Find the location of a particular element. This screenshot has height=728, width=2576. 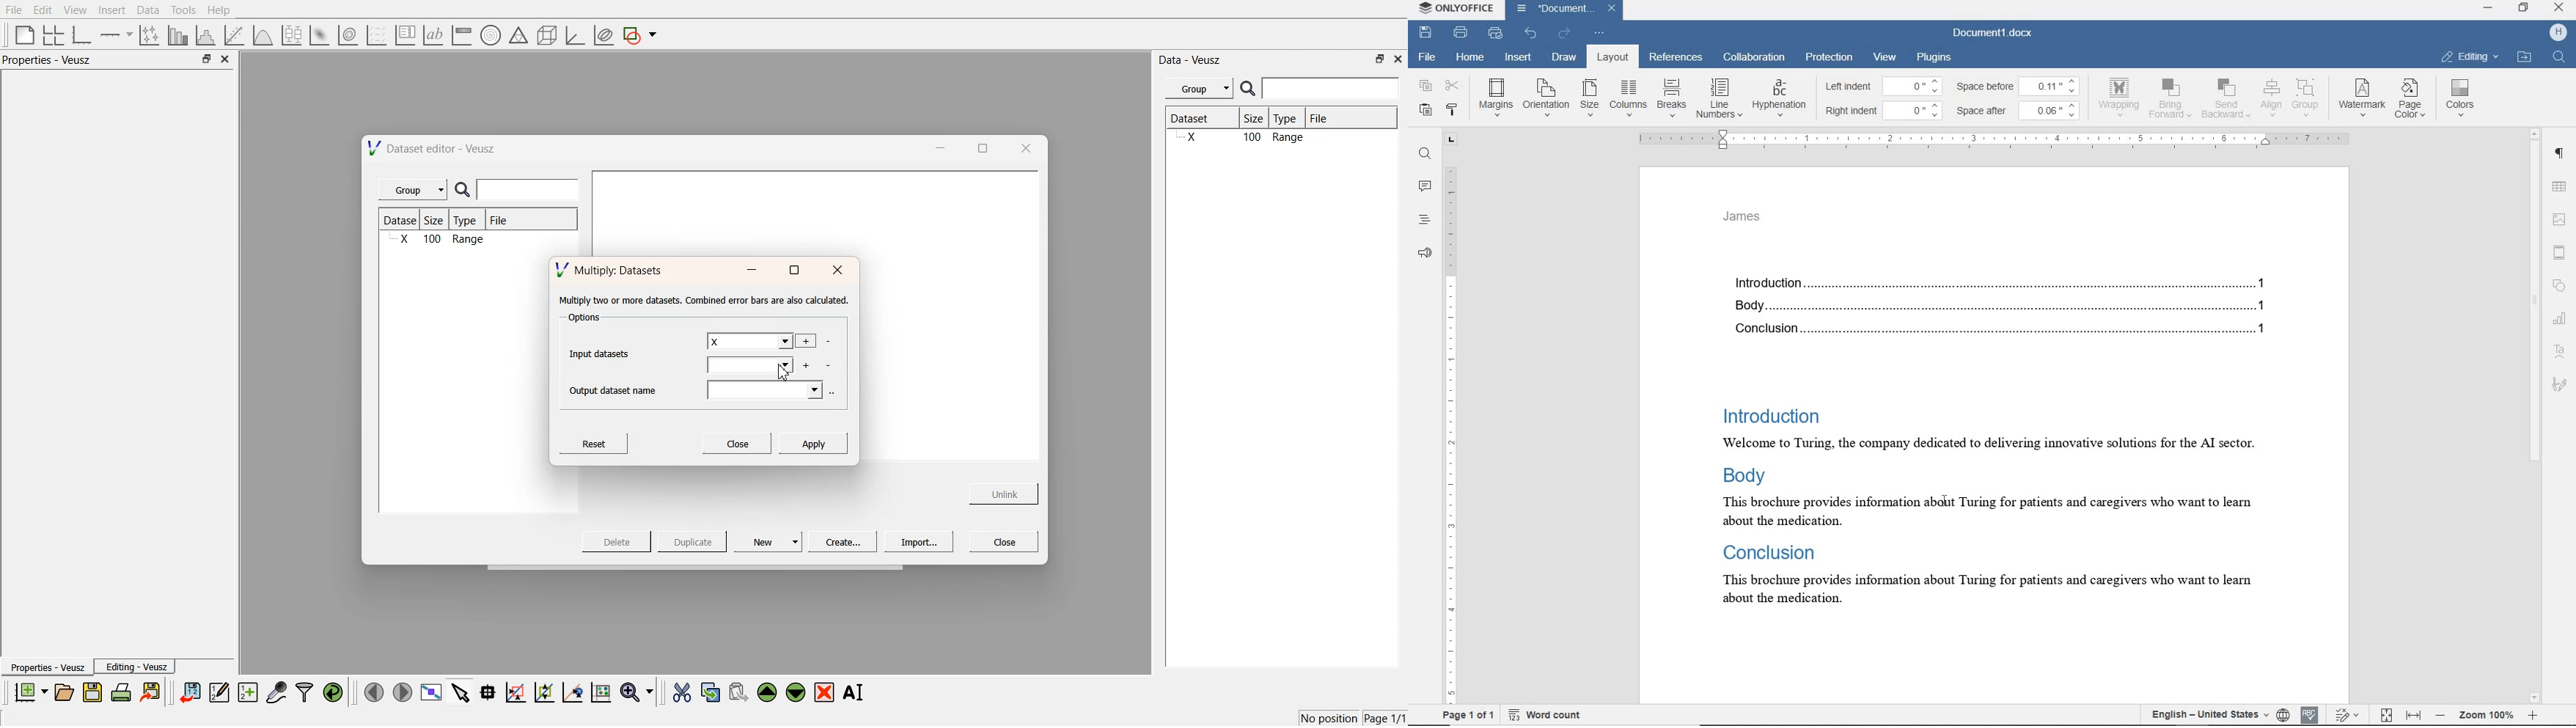

remove the selected widgets is located at coordinates (826, 692).